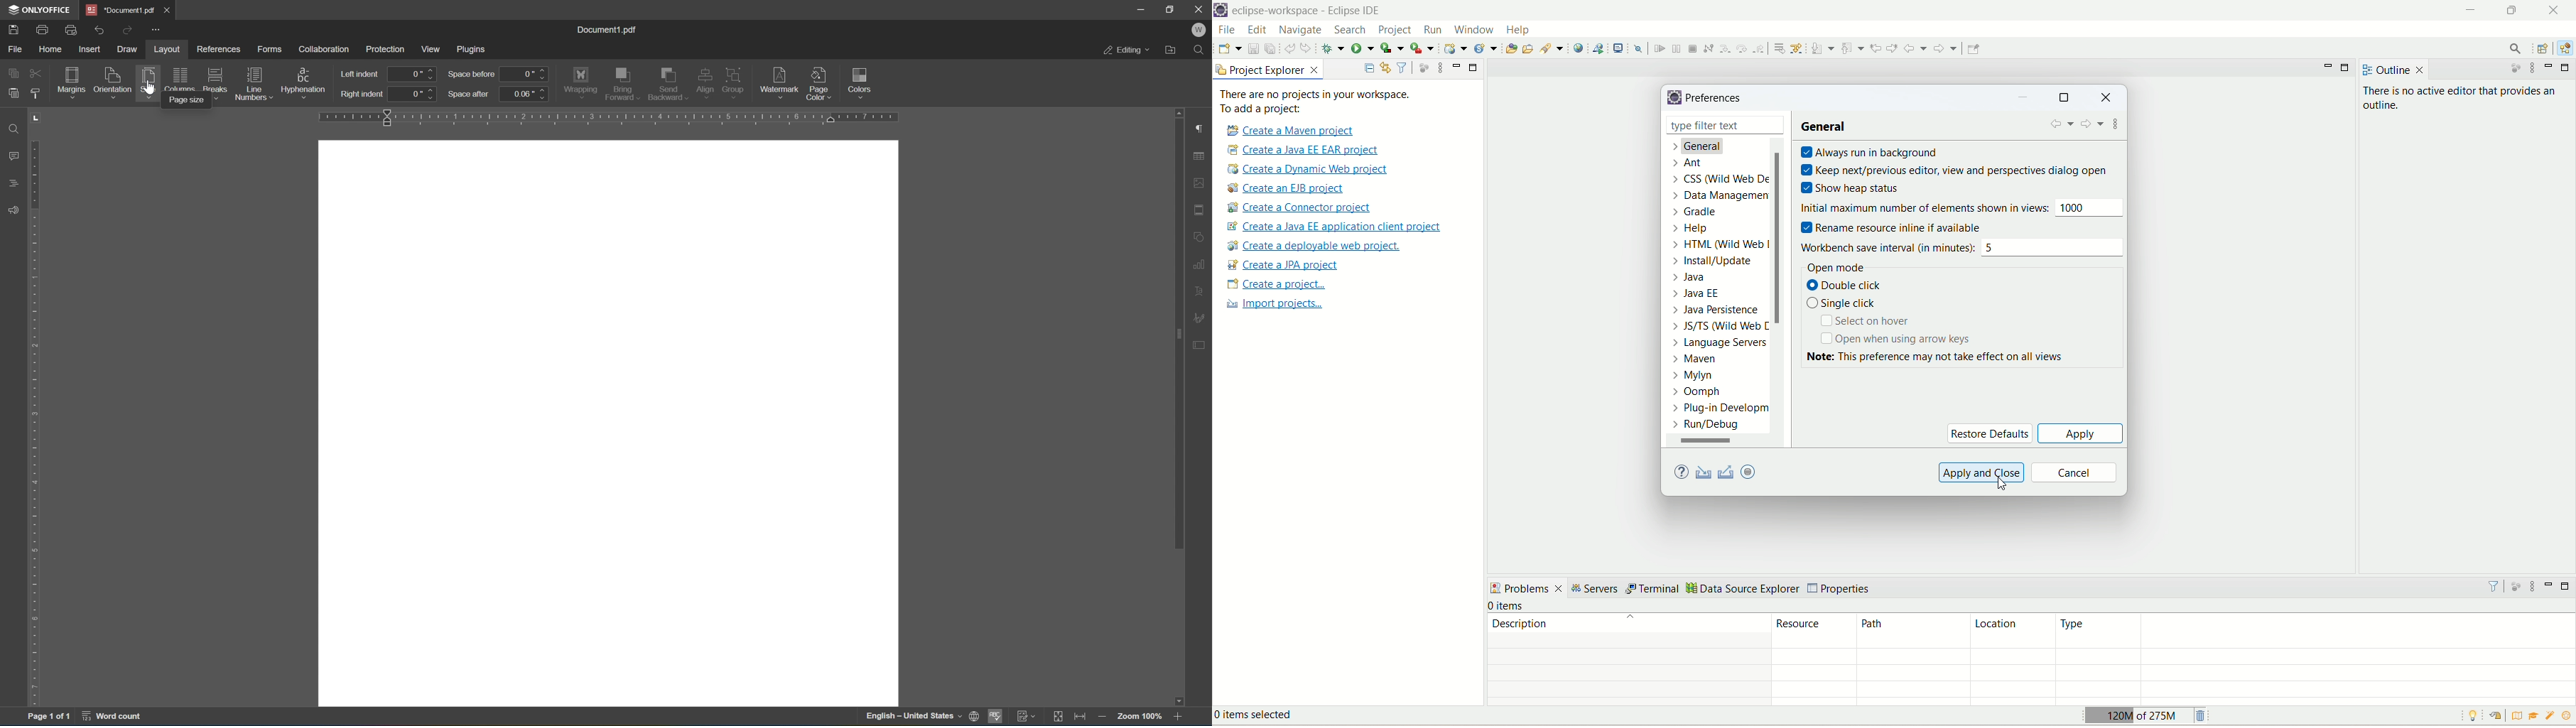 This screenshot has width=2576, height=728. Describe the element at coordinates (43, 28) in the screenshot. I see `print` at that location.